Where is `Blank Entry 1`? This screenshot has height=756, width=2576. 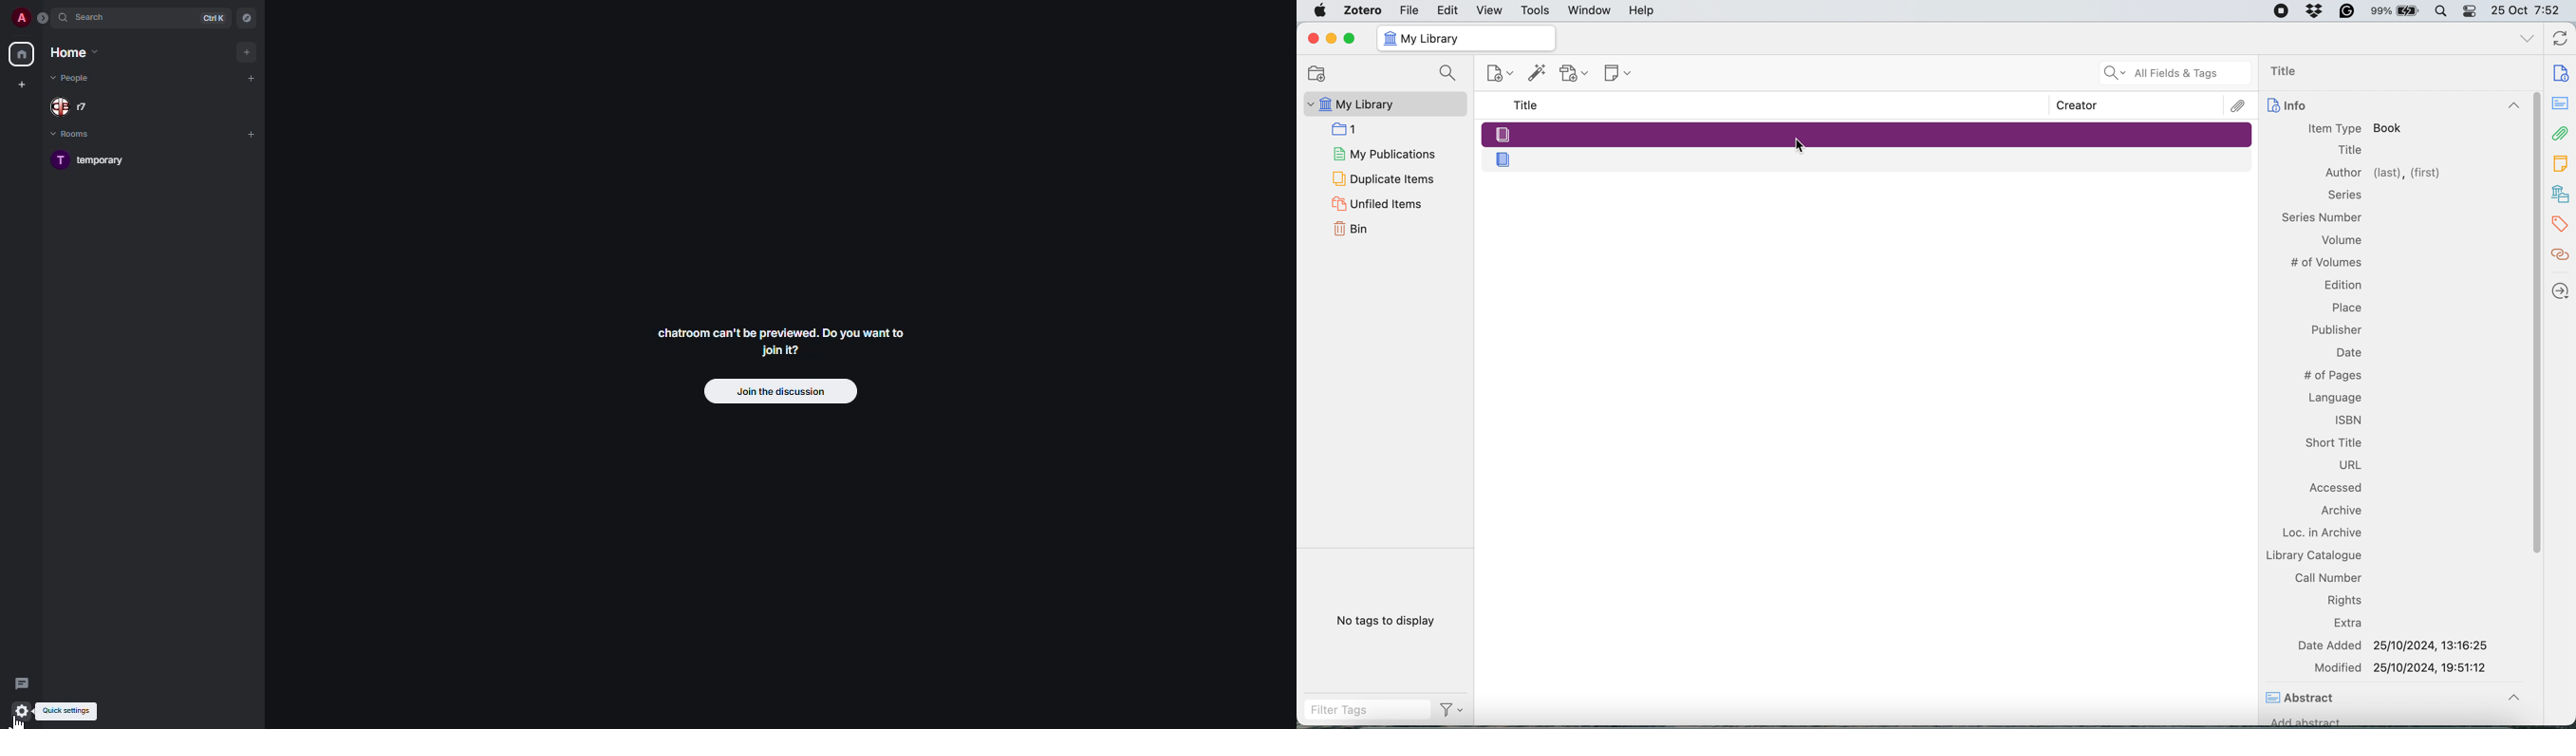 Blank Entry 1 is located at coordinates (1866, 133).